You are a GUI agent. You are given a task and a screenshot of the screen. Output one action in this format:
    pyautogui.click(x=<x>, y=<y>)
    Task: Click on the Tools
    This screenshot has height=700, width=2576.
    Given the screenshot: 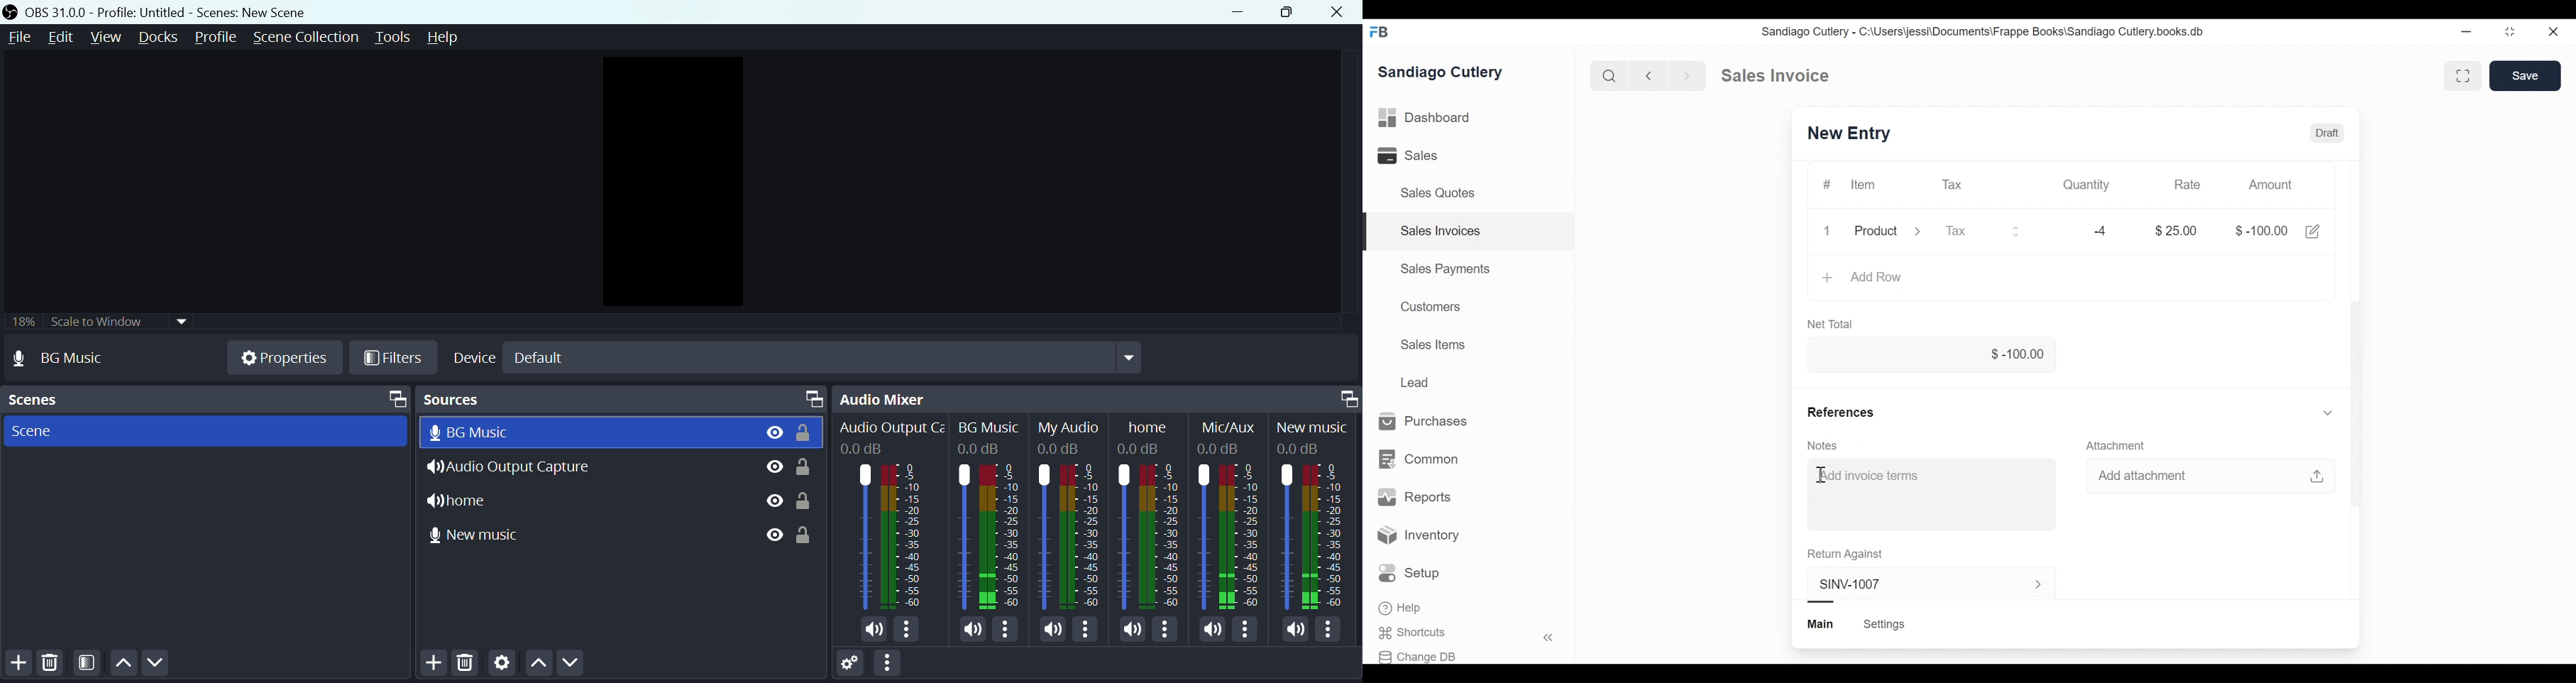 What is the action you would take?
    pyautogui.click(x=400, y=37)
    